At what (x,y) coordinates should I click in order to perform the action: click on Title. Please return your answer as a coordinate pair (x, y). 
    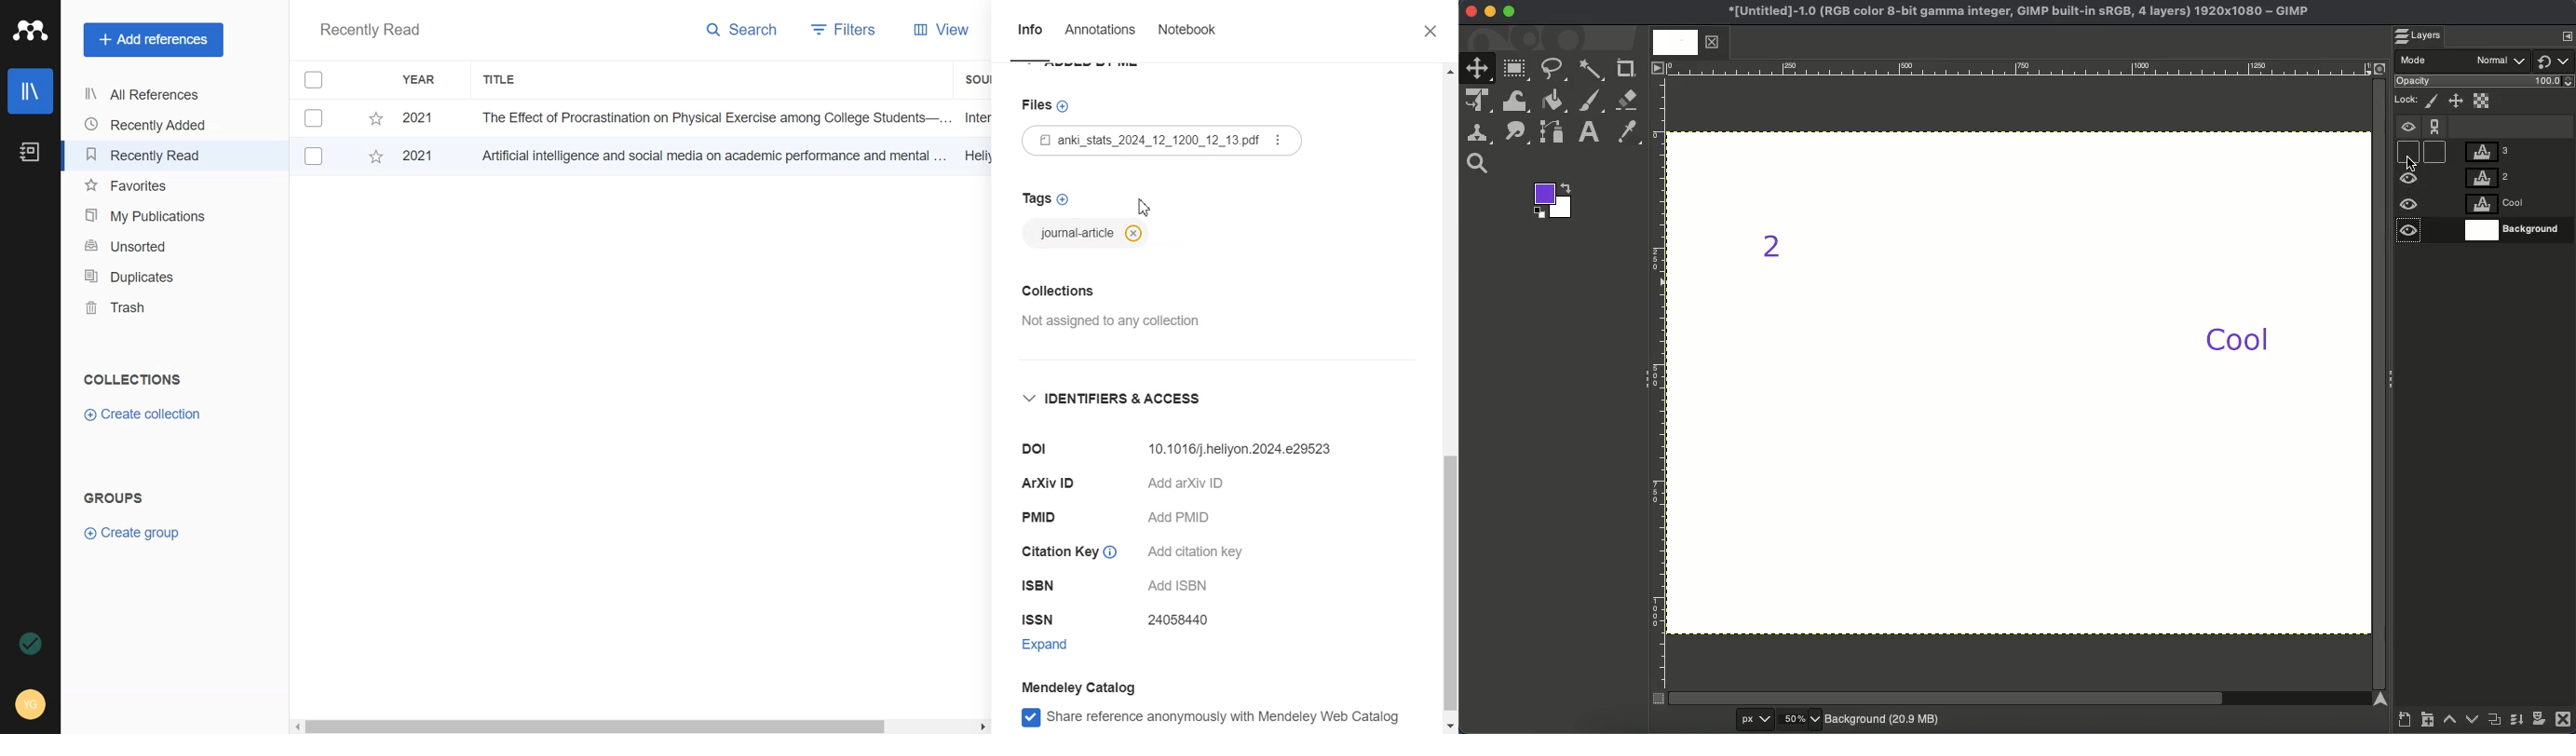
    Looking at the image, I should click on (501, 80).